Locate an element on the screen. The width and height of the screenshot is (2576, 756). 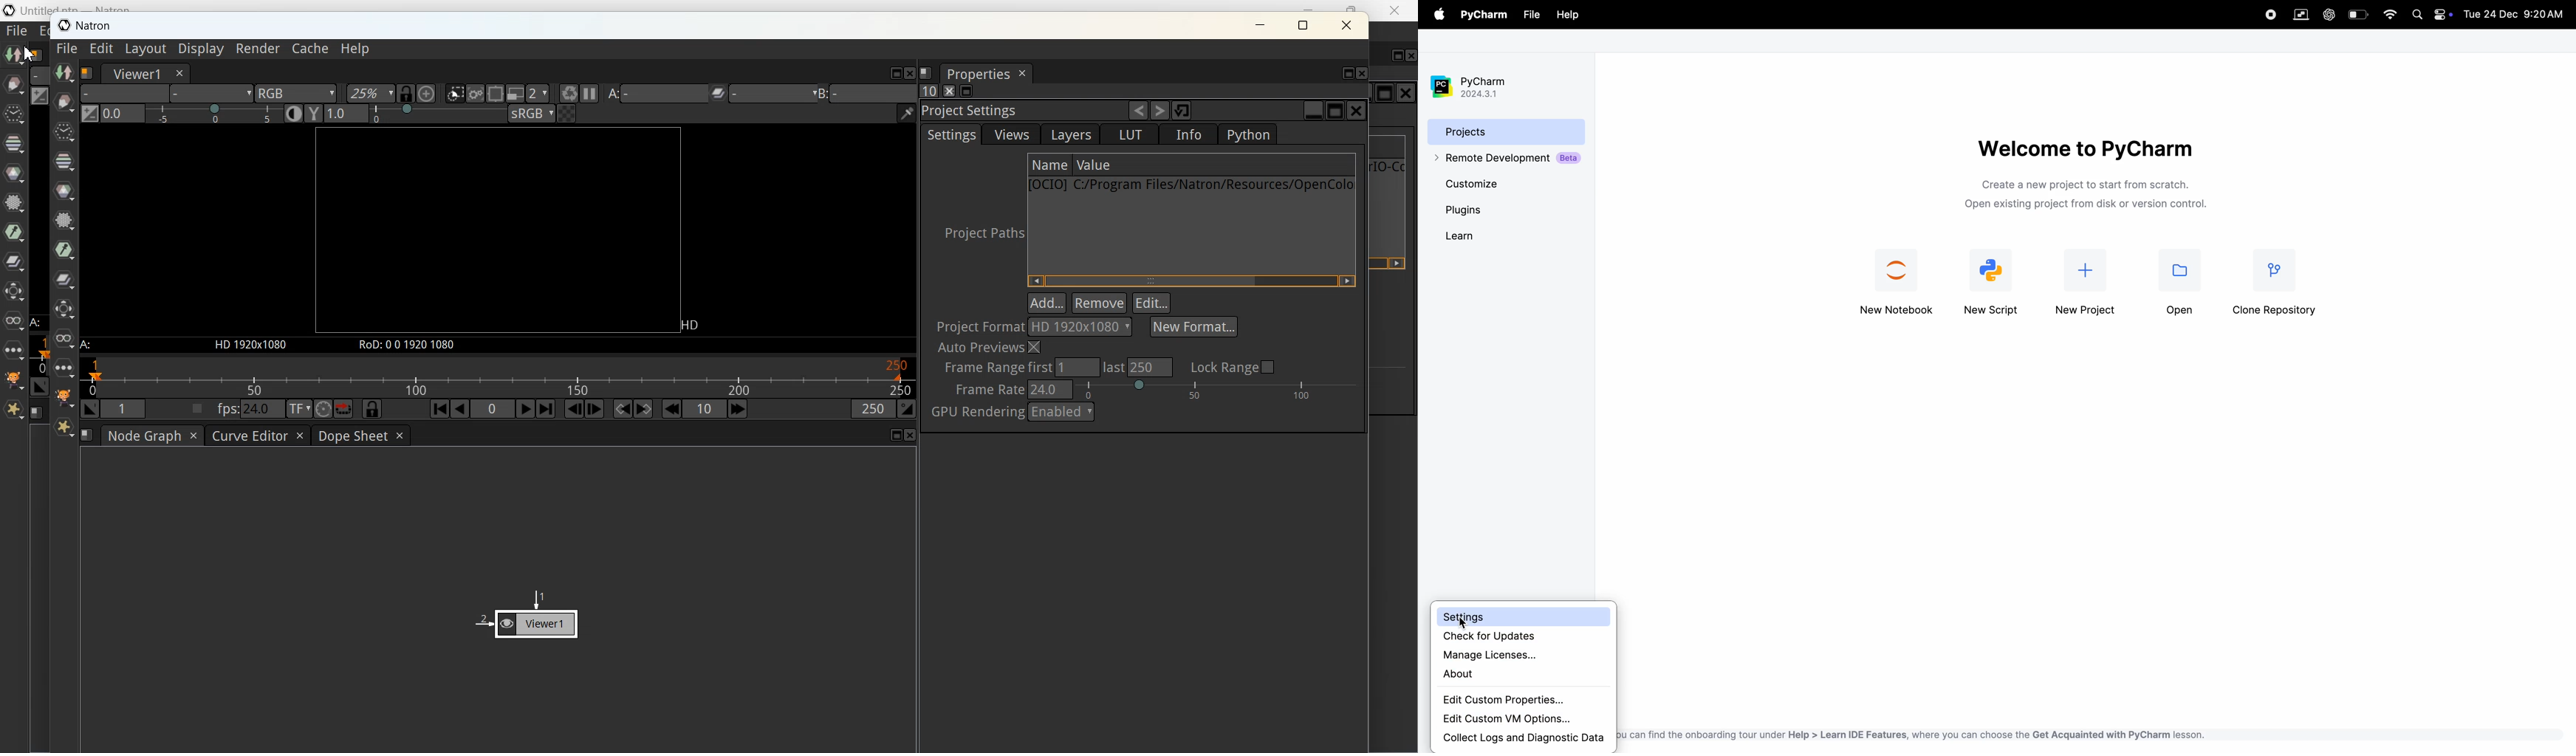
settings is located at coordinates (1522, 617).